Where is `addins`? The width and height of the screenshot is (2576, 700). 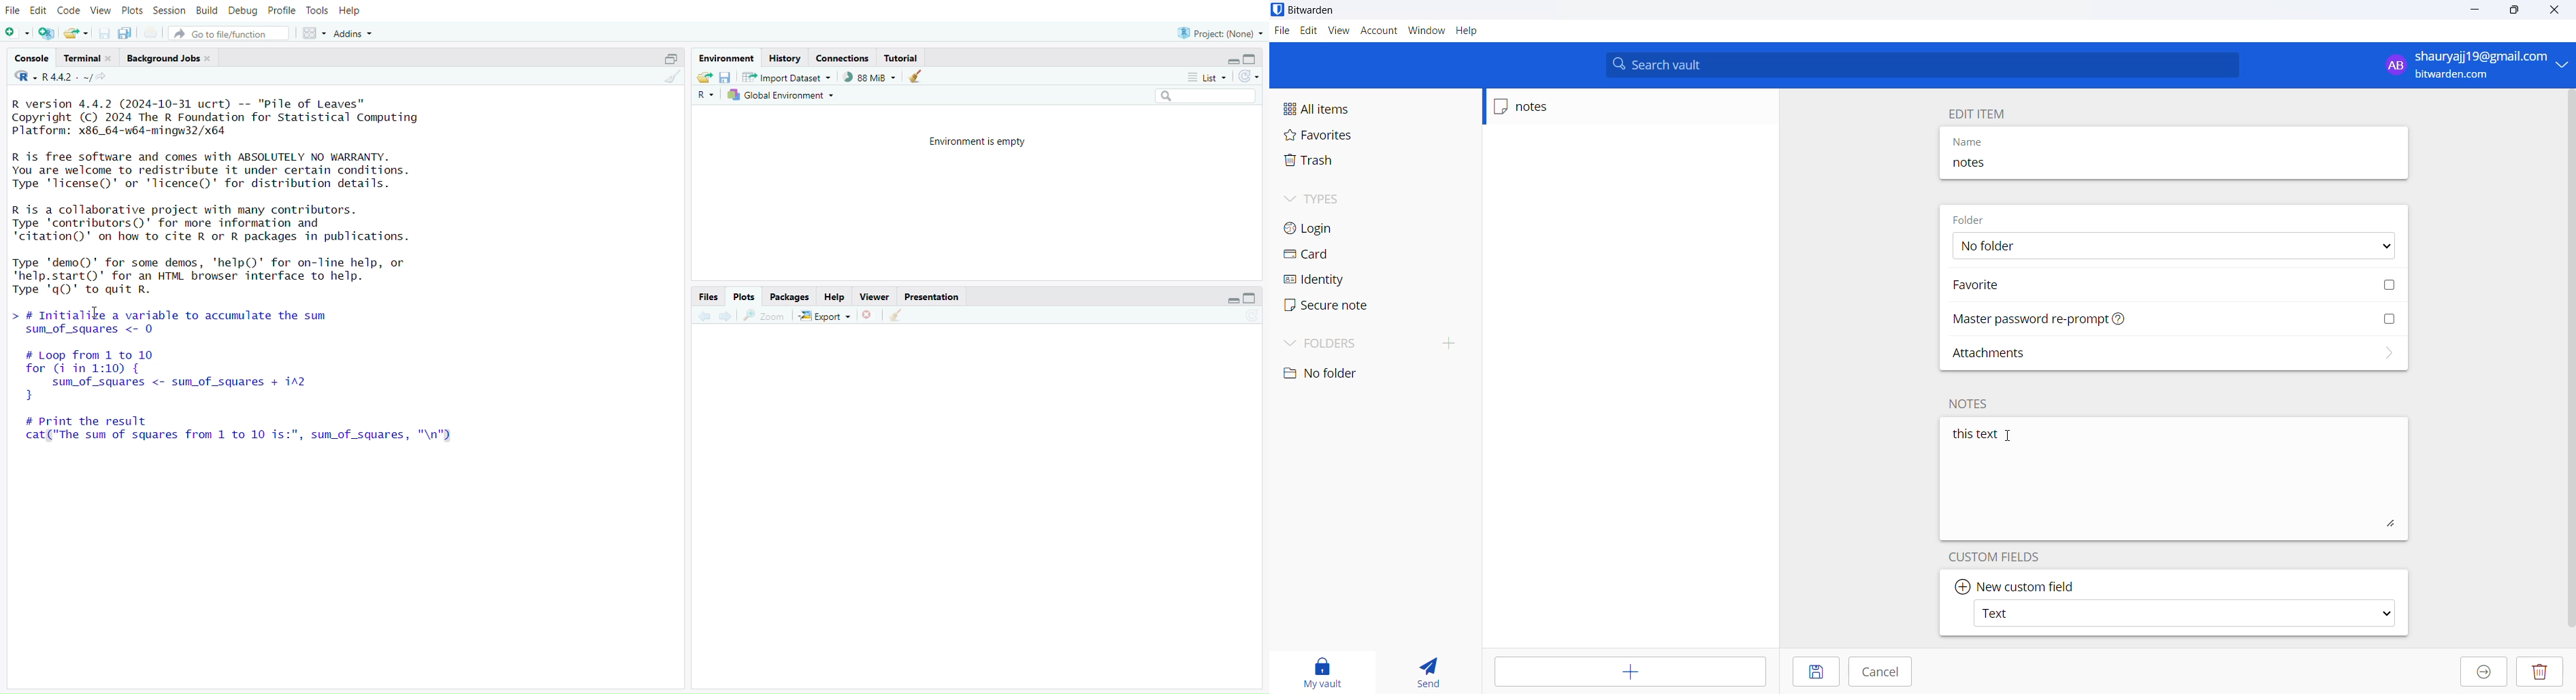
addins is located at coordinates (358, 33).